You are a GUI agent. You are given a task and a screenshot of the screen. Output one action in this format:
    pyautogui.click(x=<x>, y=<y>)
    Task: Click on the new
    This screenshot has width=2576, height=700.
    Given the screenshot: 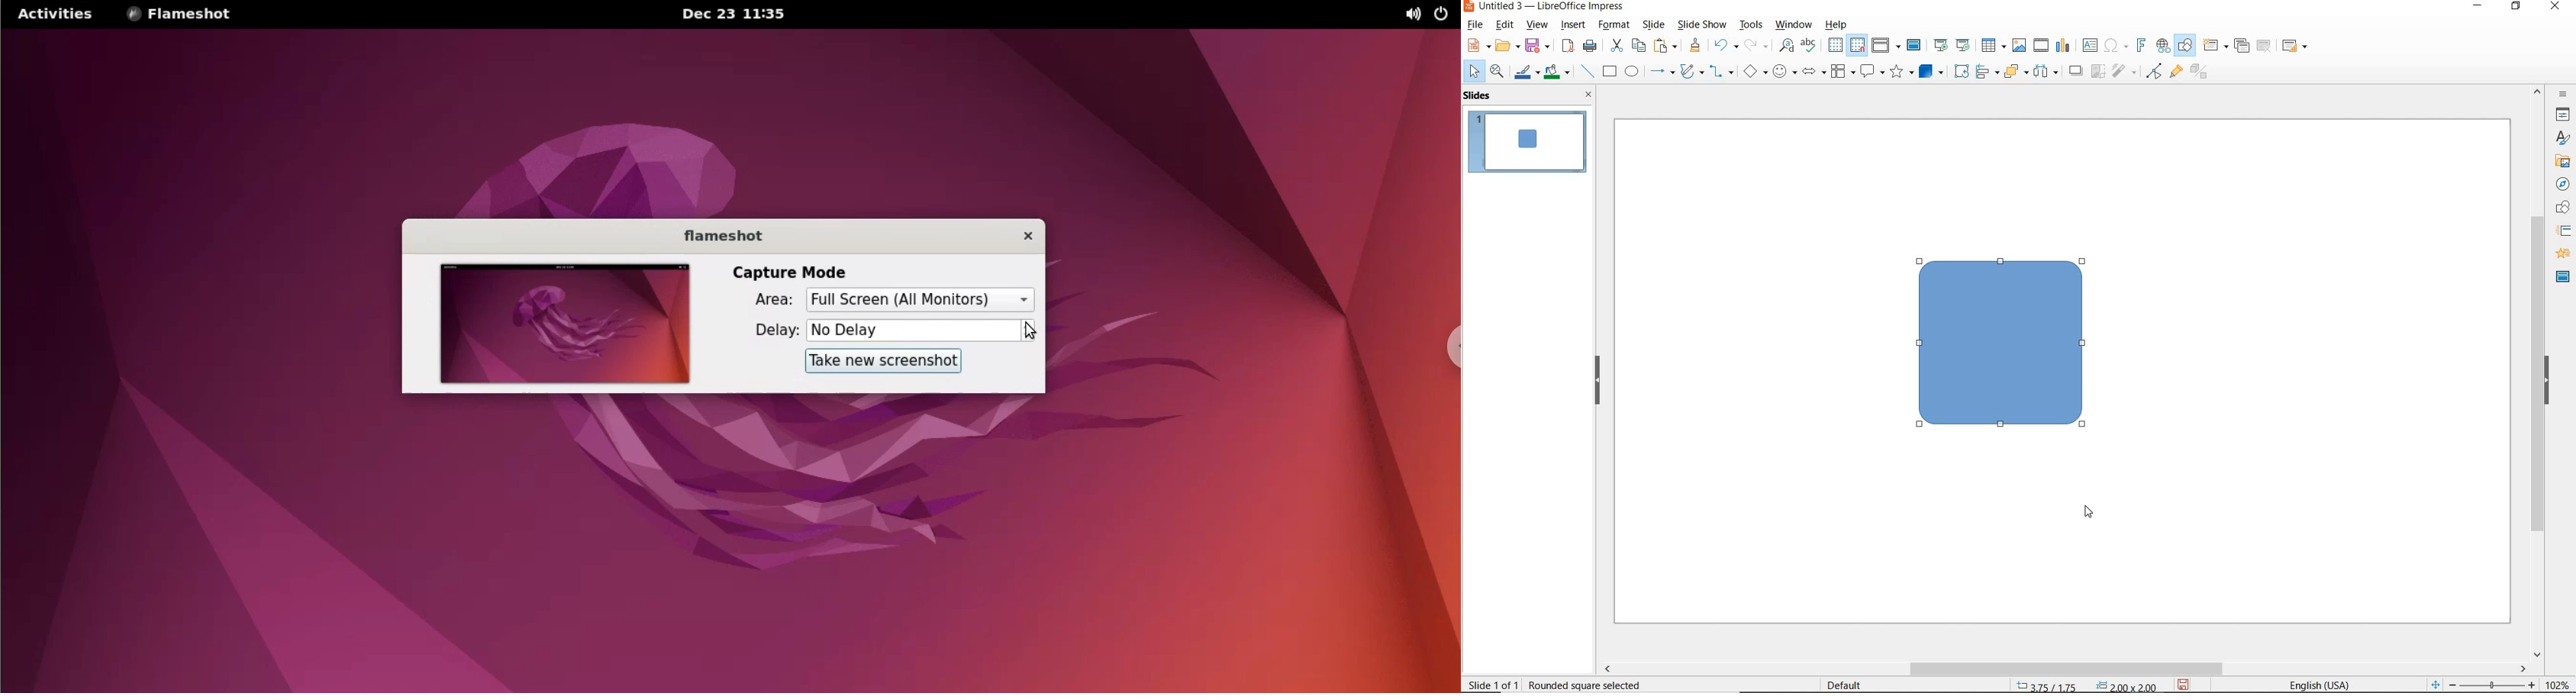 What is the action you would take?
    pyautogui.click(x=1473, y=47)
    